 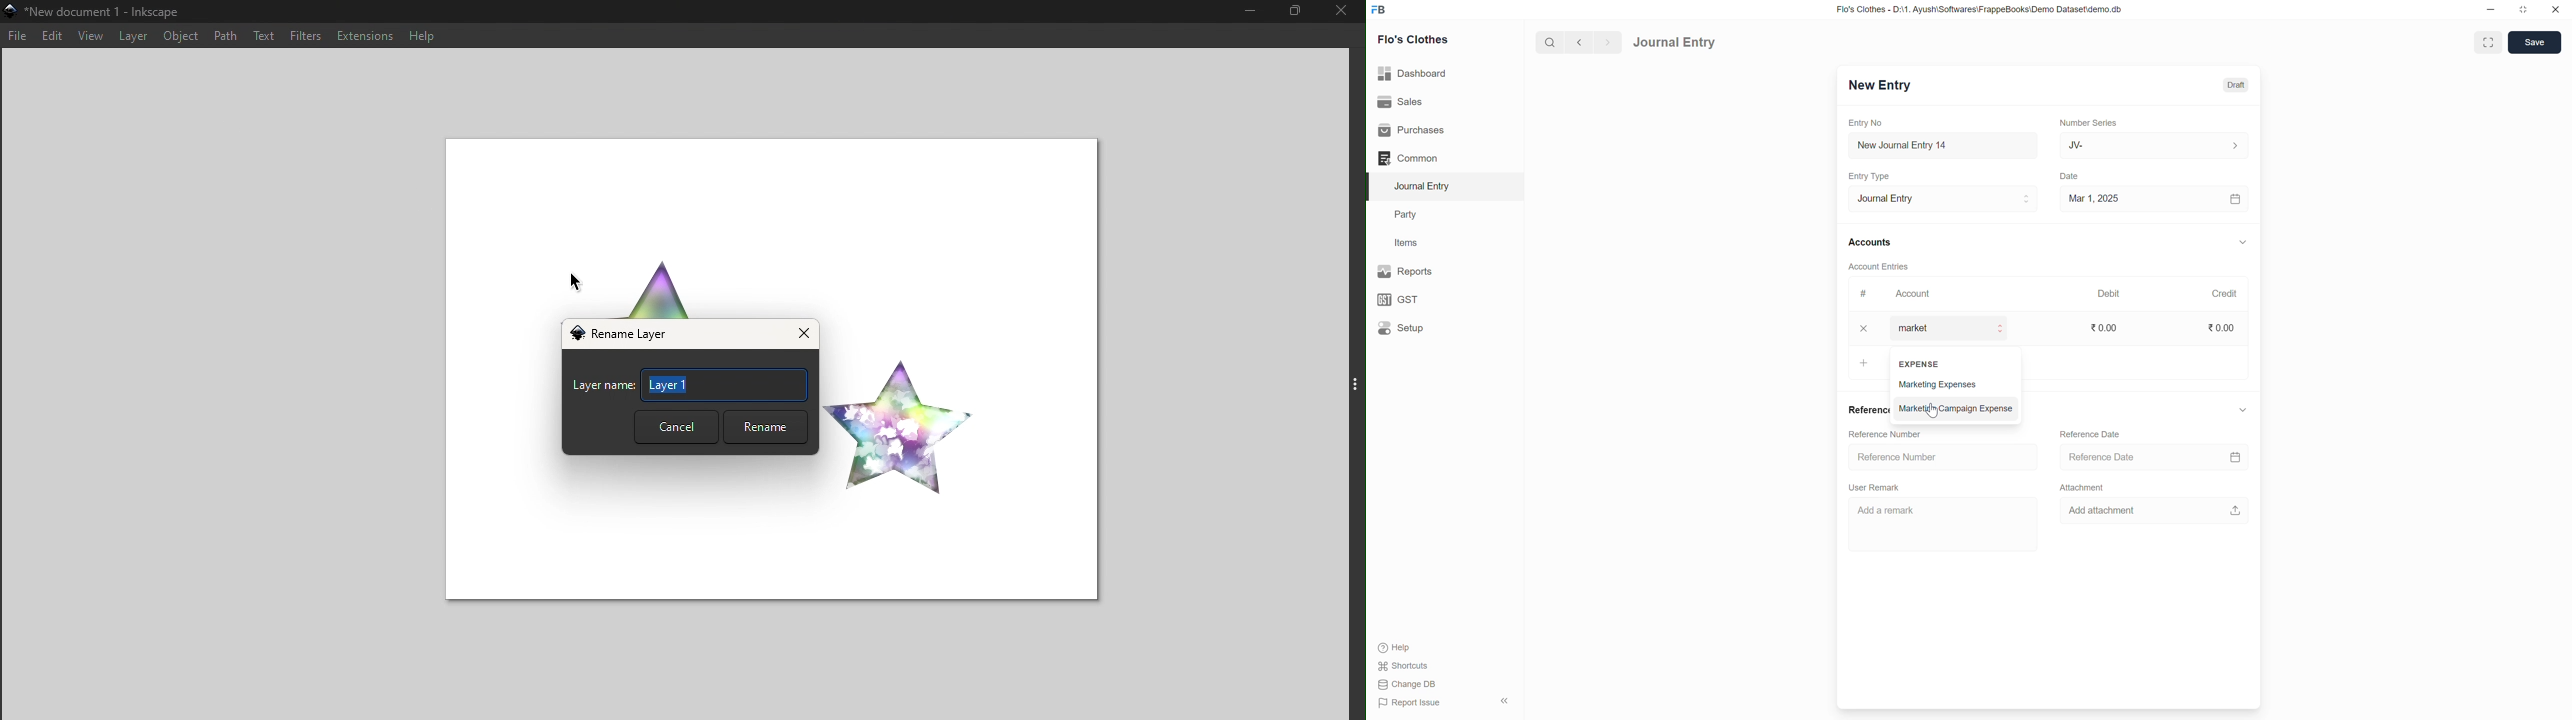 I want to click on calendar, so click(x=2236, y=200).